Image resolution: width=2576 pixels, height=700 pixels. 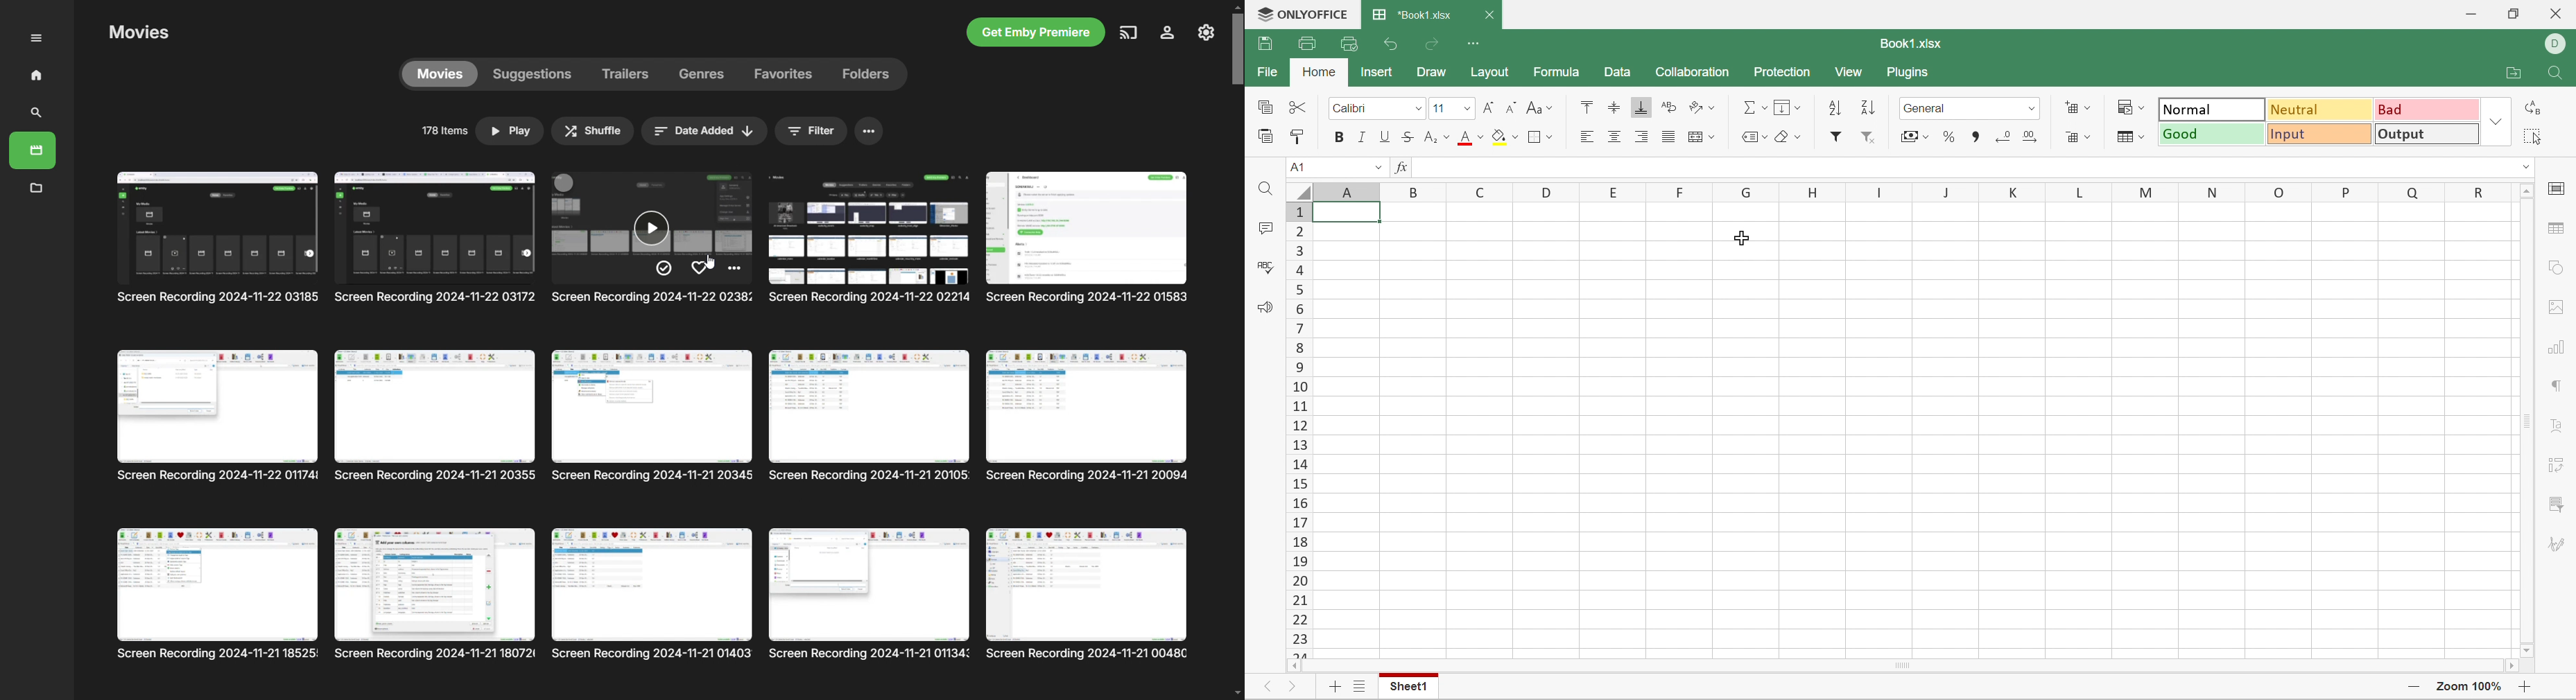 I want to click on 10, so click(x=1299, y=389).